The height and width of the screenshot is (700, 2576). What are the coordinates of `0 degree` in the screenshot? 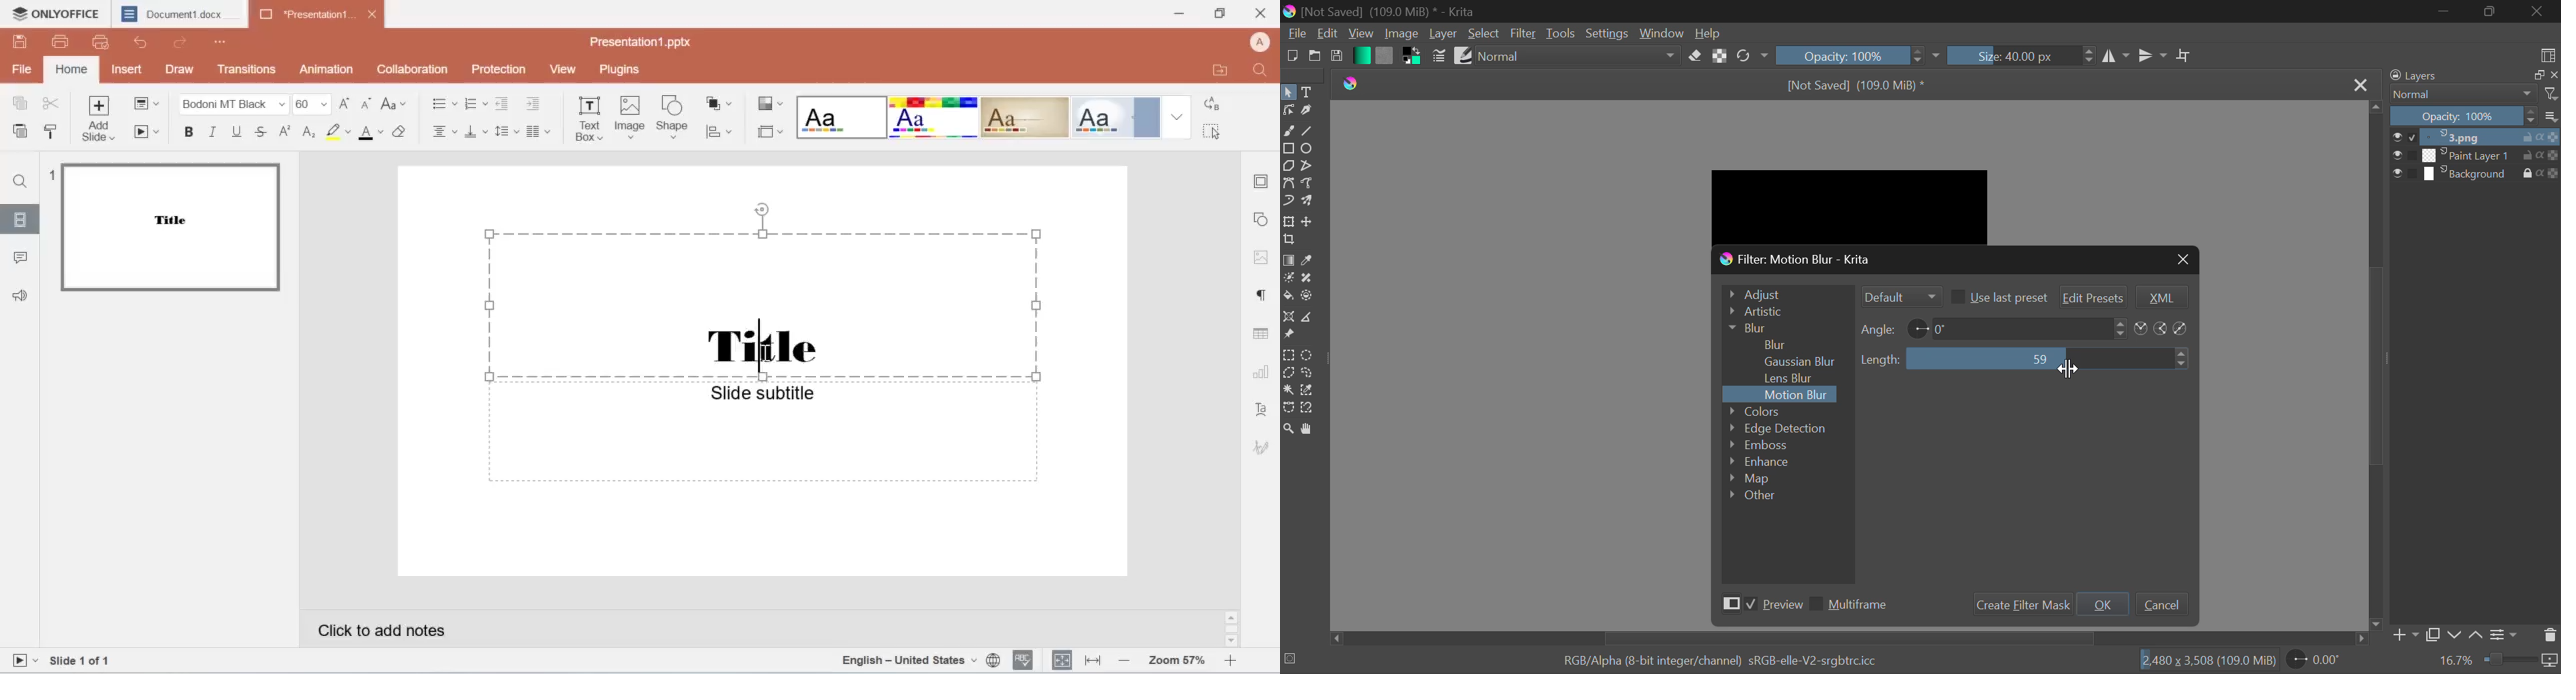 It's located at (2021, 328).